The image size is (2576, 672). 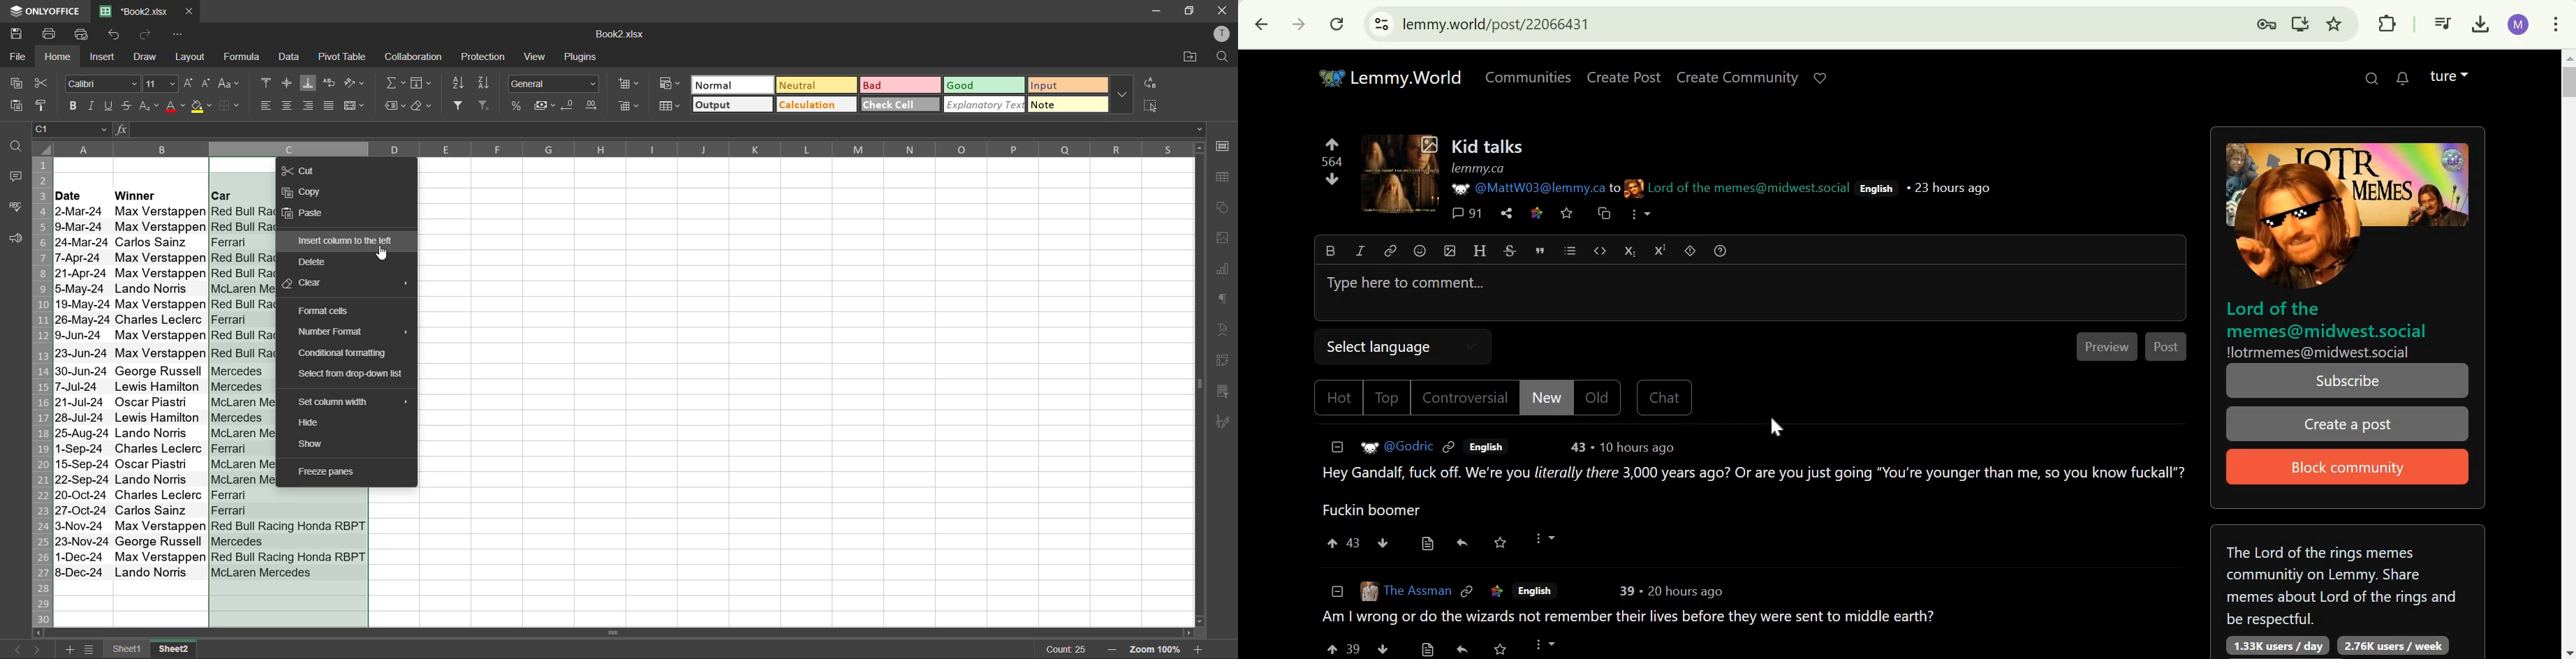 What do you see at coordinates (1599, 398) in the screenshot?
I see `Old` at bounding box center [1599, 398].